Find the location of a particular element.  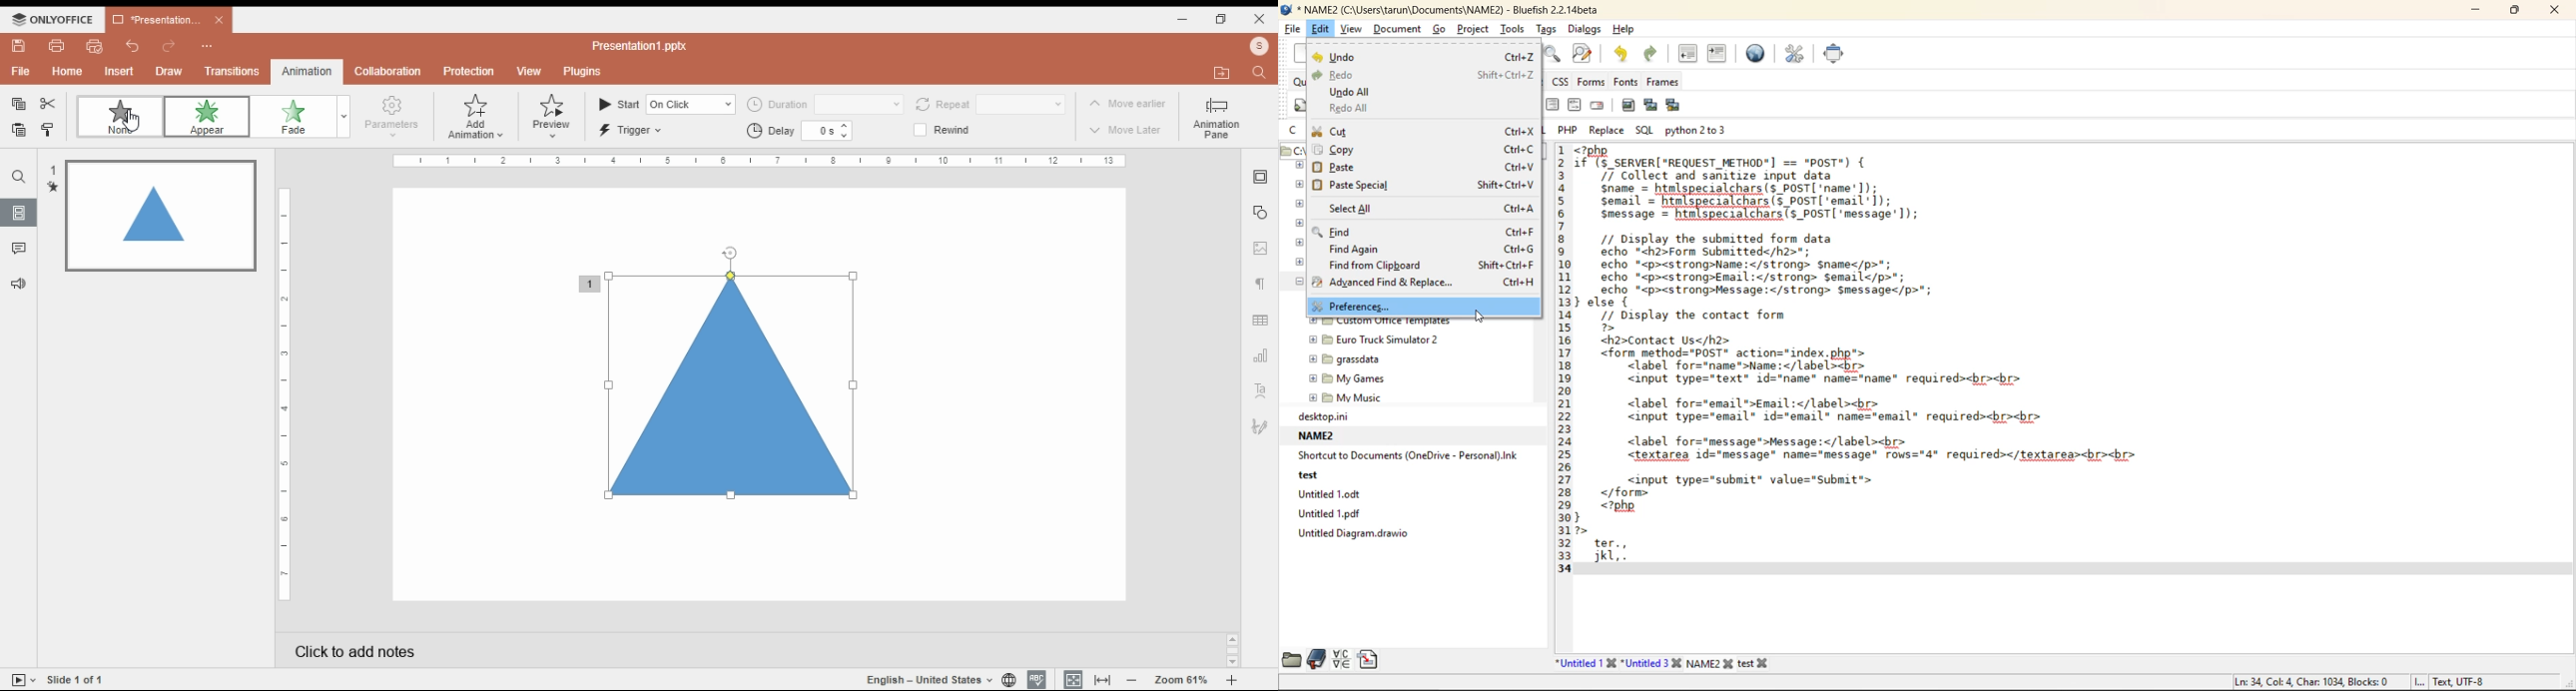

more options is located at coordinates (205, 48).